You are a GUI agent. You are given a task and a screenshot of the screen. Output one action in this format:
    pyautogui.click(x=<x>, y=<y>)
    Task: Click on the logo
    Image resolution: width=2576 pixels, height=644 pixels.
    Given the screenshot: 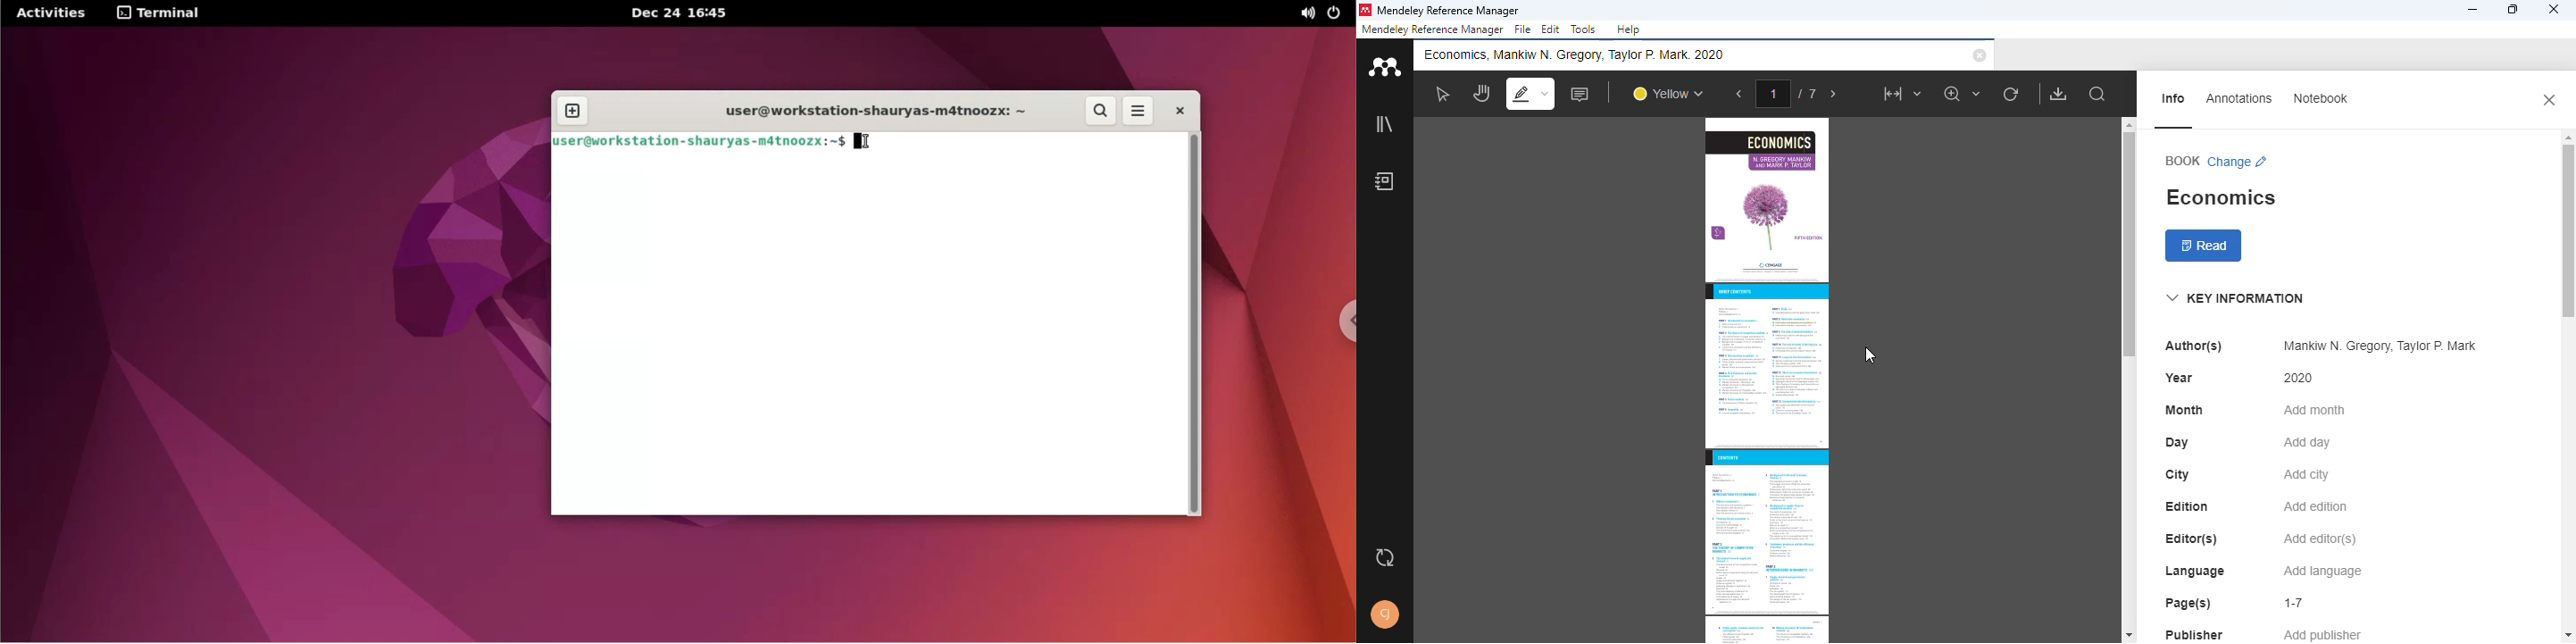 What is the action you would take?
    pyautogui.click(x=1365, y=10)
    